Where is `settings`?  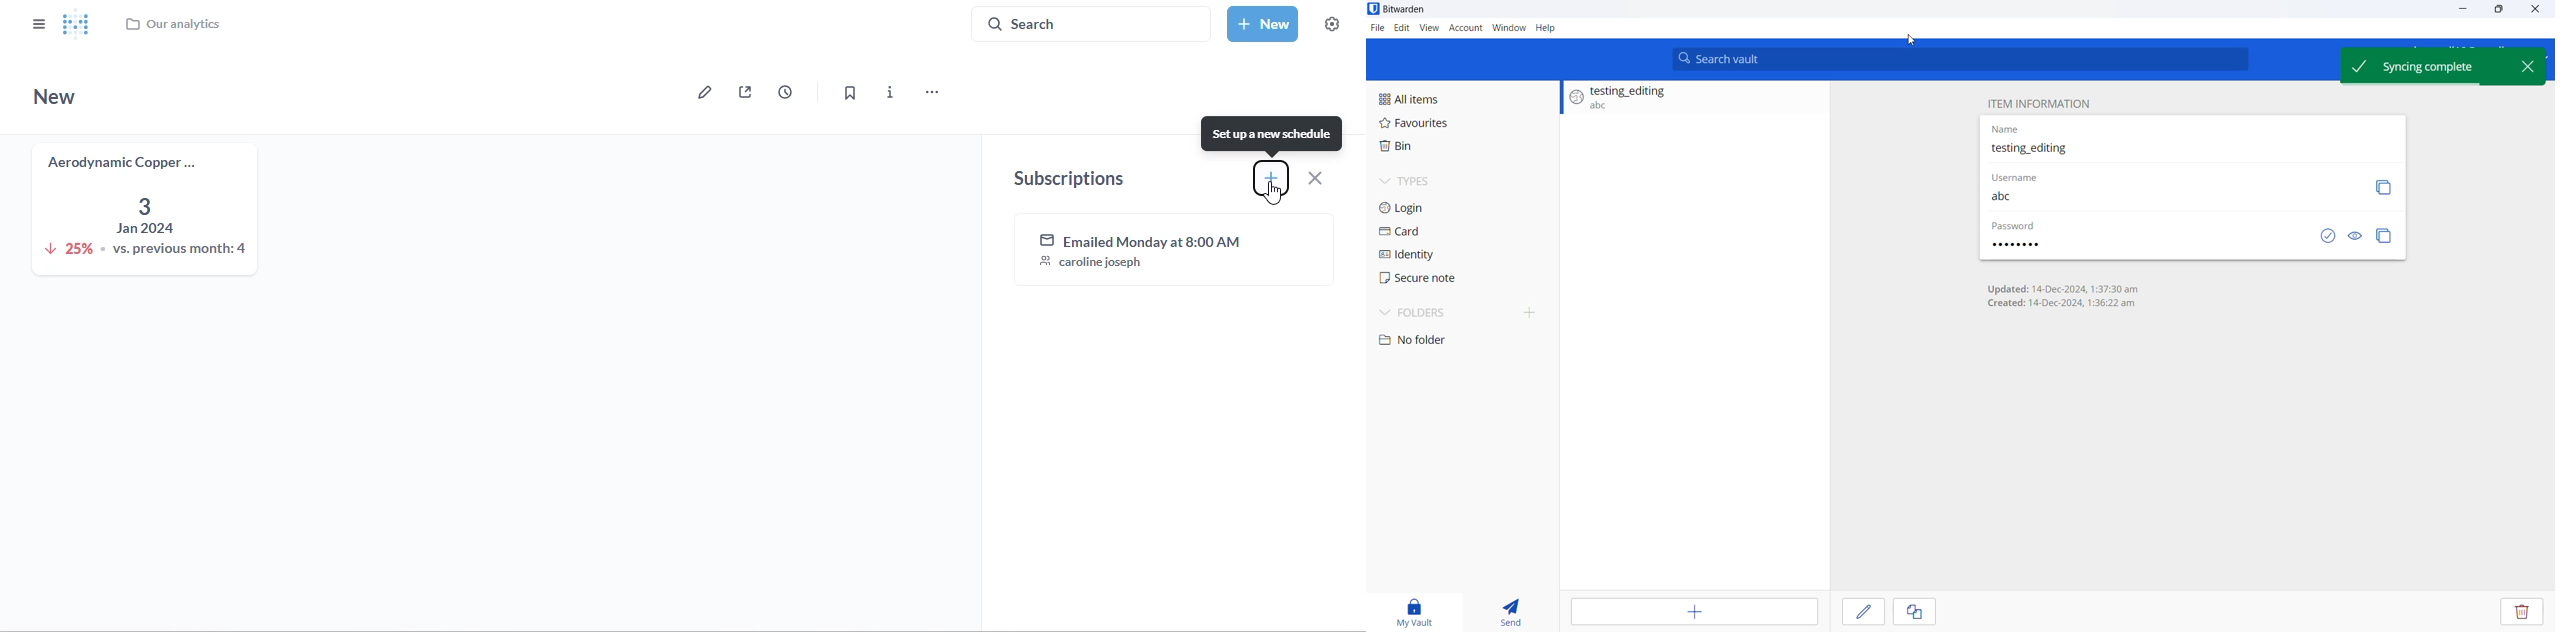 settings is located at coordinates (1332, 24).